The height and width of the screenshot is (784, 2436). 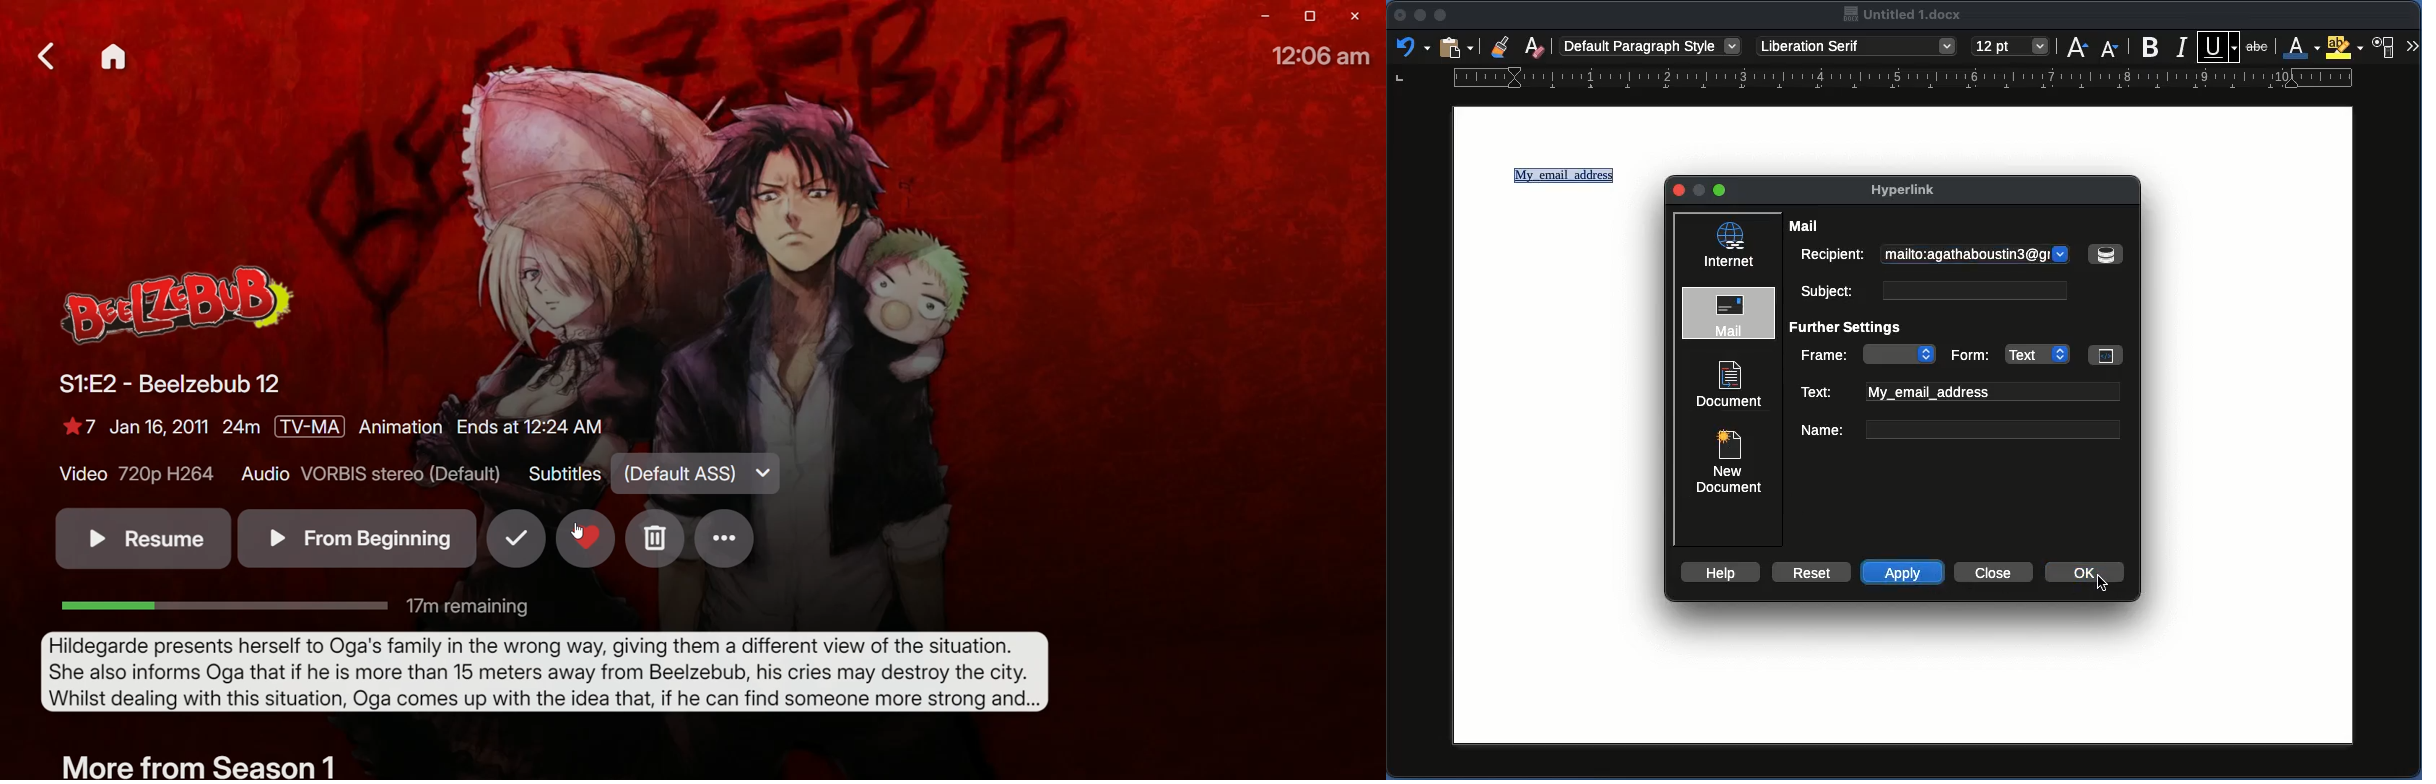 What do you see at coordinates (1930, 290) in the screenshot?
I see `Subject` at bounding box center [1930, 290].